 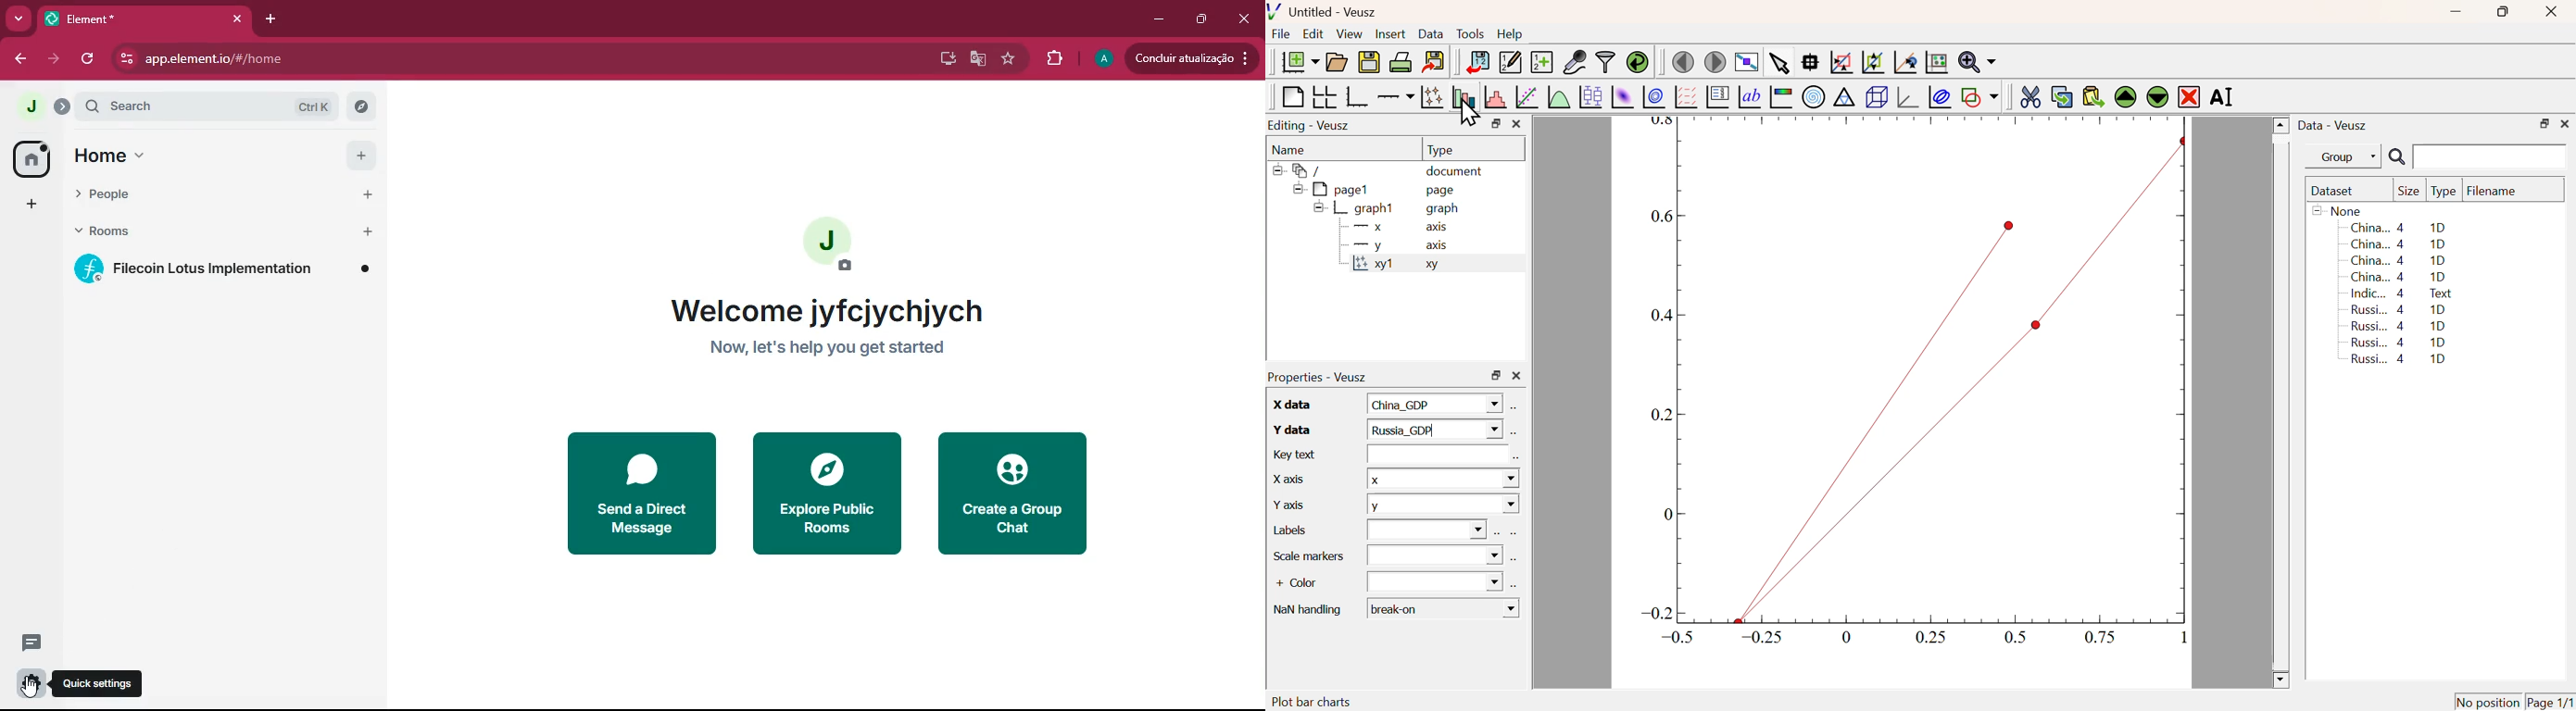 I want to click on Editing - Veusz, so click(x=1311, y=126).